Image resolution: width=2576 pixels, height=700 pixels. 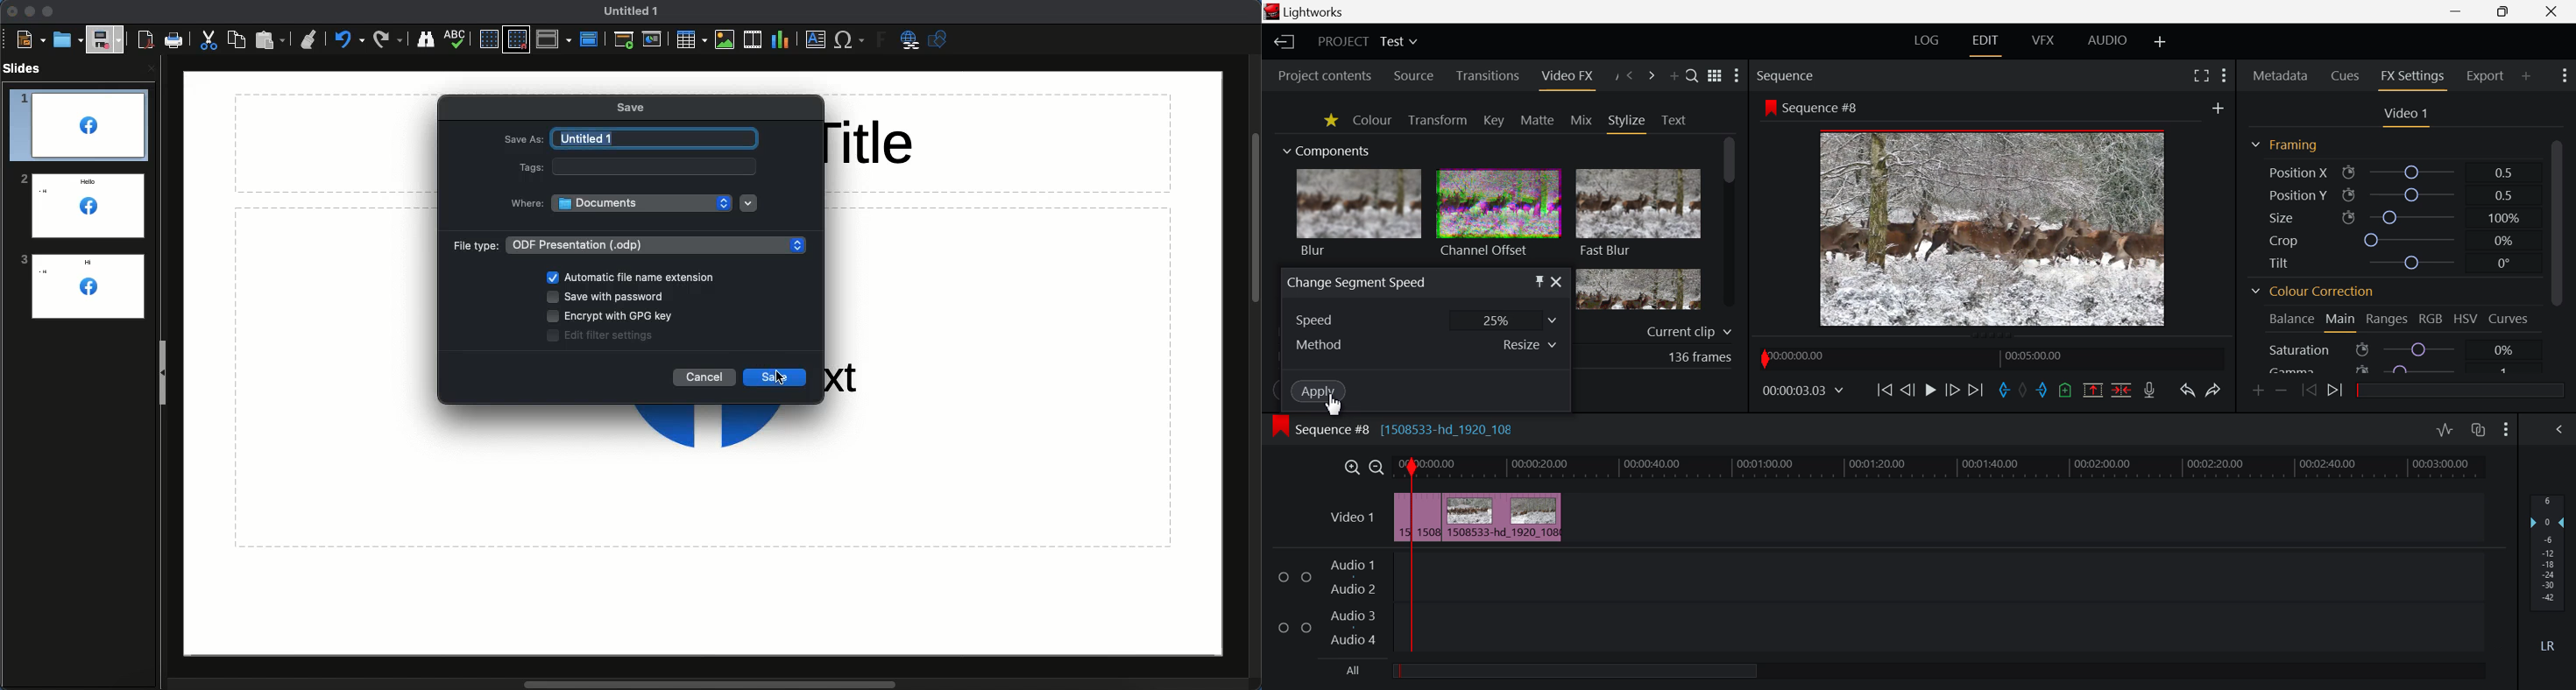 I want to click on Export as PDF, so click(x=145, y=41).